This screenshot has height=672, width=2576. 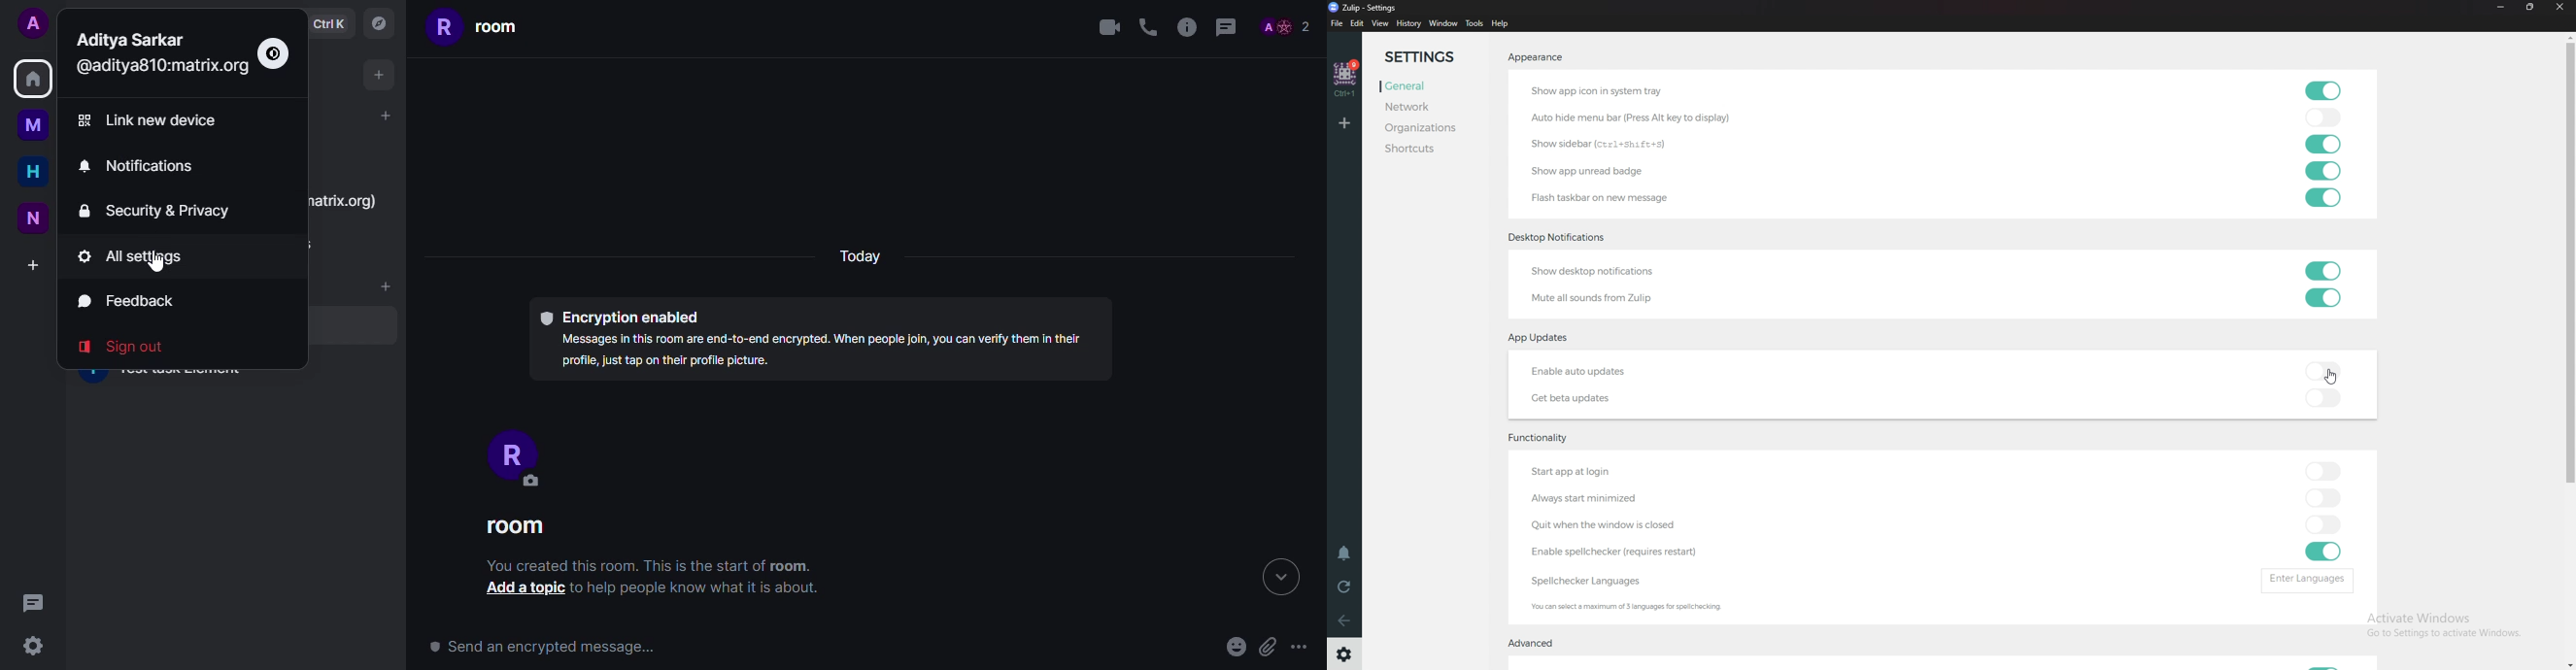 I want to click on Close, so click(x=2563, y=10).